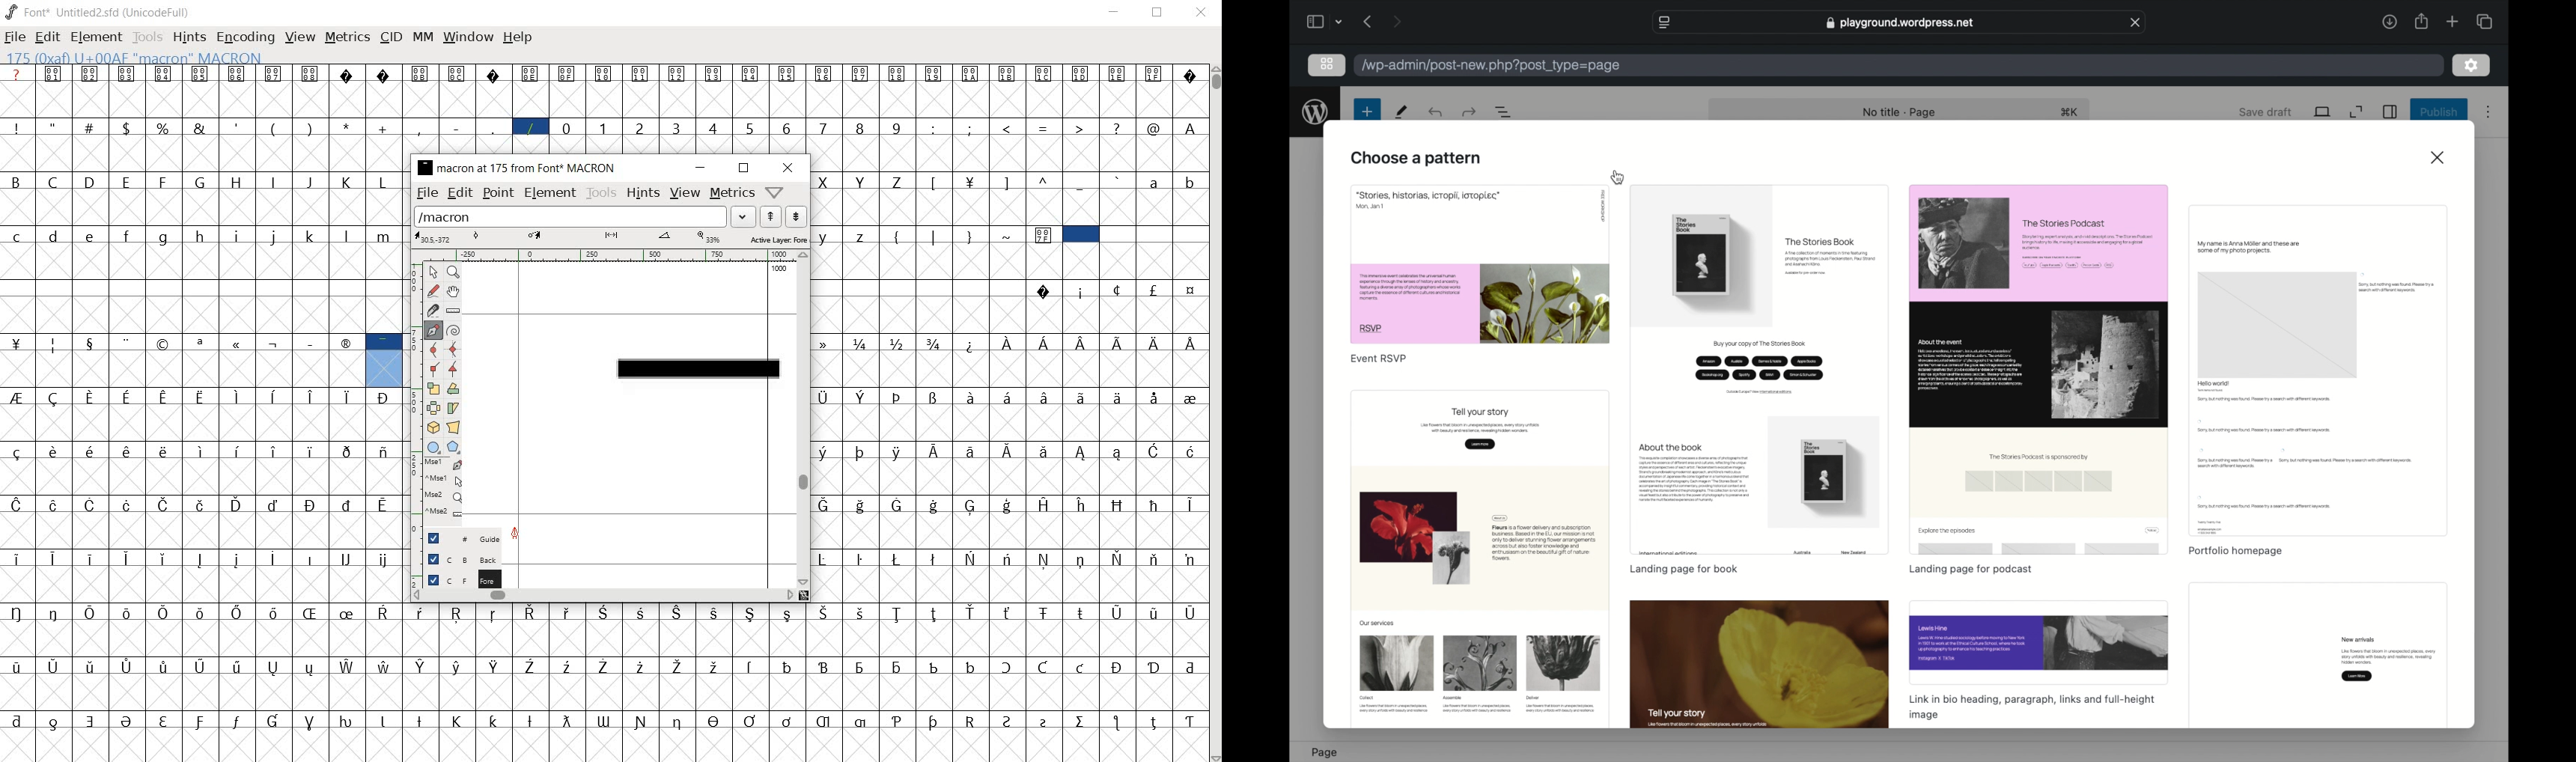 Image resolution: width=2576 pixels, height=784 pixels. Describe the element at coordinates (1153, 665) in the screenshot. I see `Symbol` at that location.